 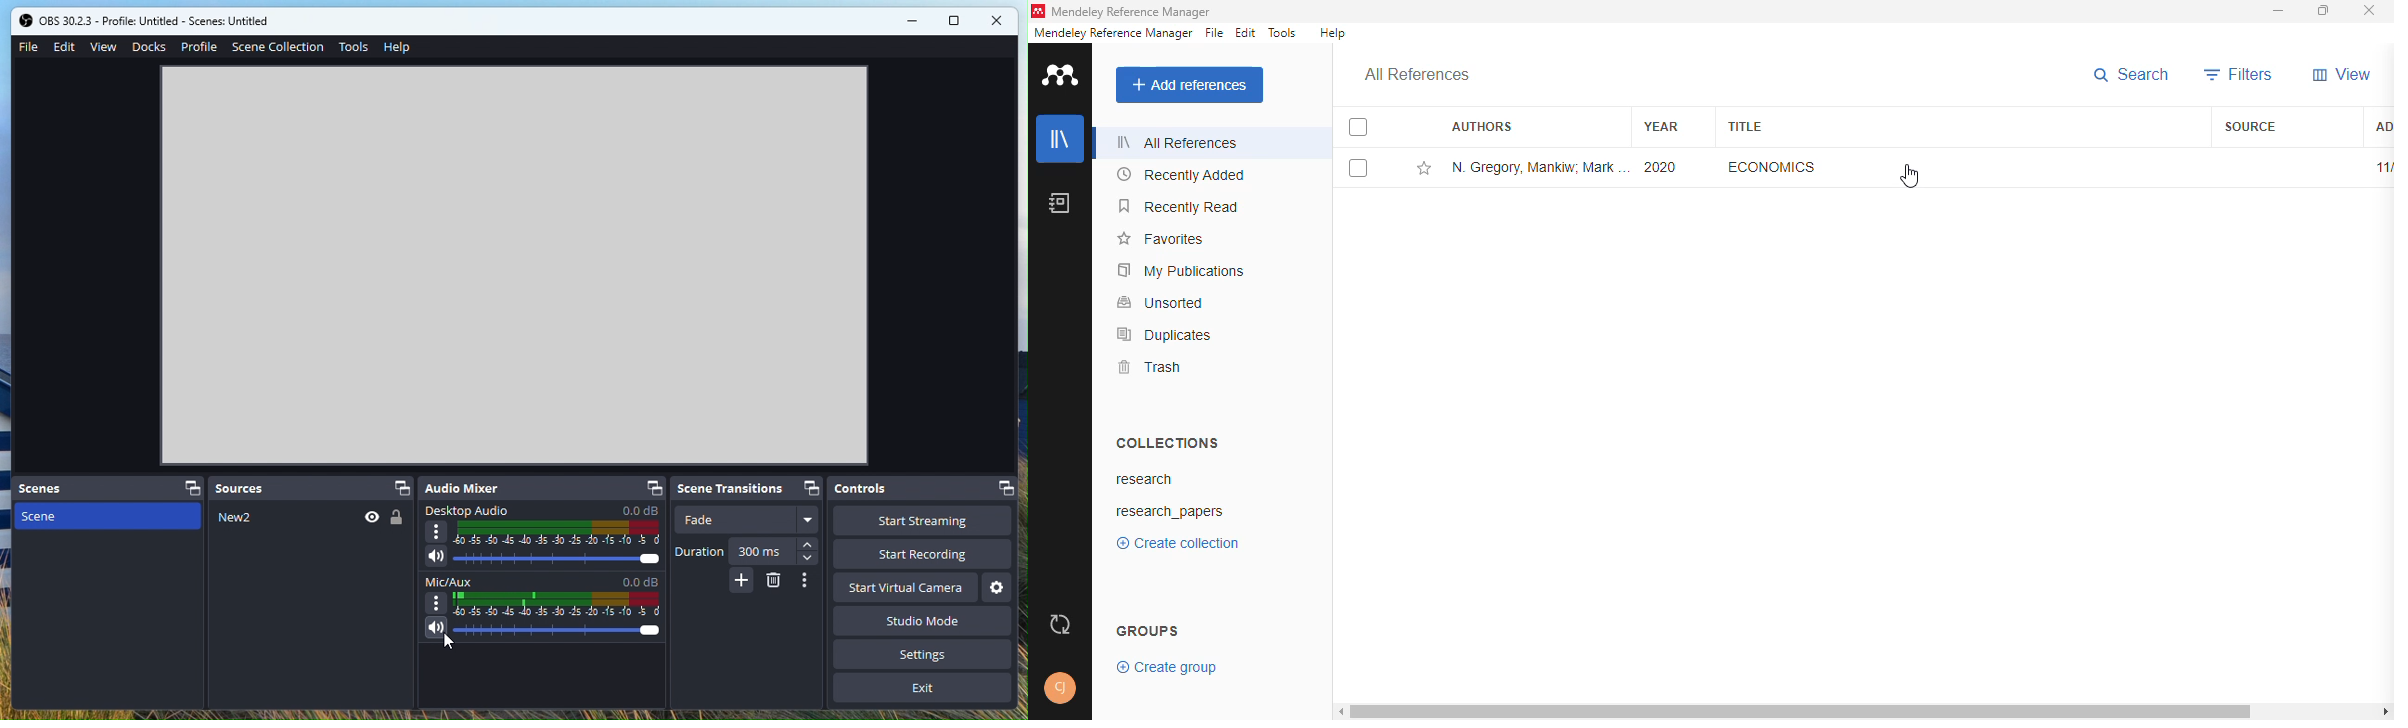 I want to click on profile, so click(x=1060, y=689).